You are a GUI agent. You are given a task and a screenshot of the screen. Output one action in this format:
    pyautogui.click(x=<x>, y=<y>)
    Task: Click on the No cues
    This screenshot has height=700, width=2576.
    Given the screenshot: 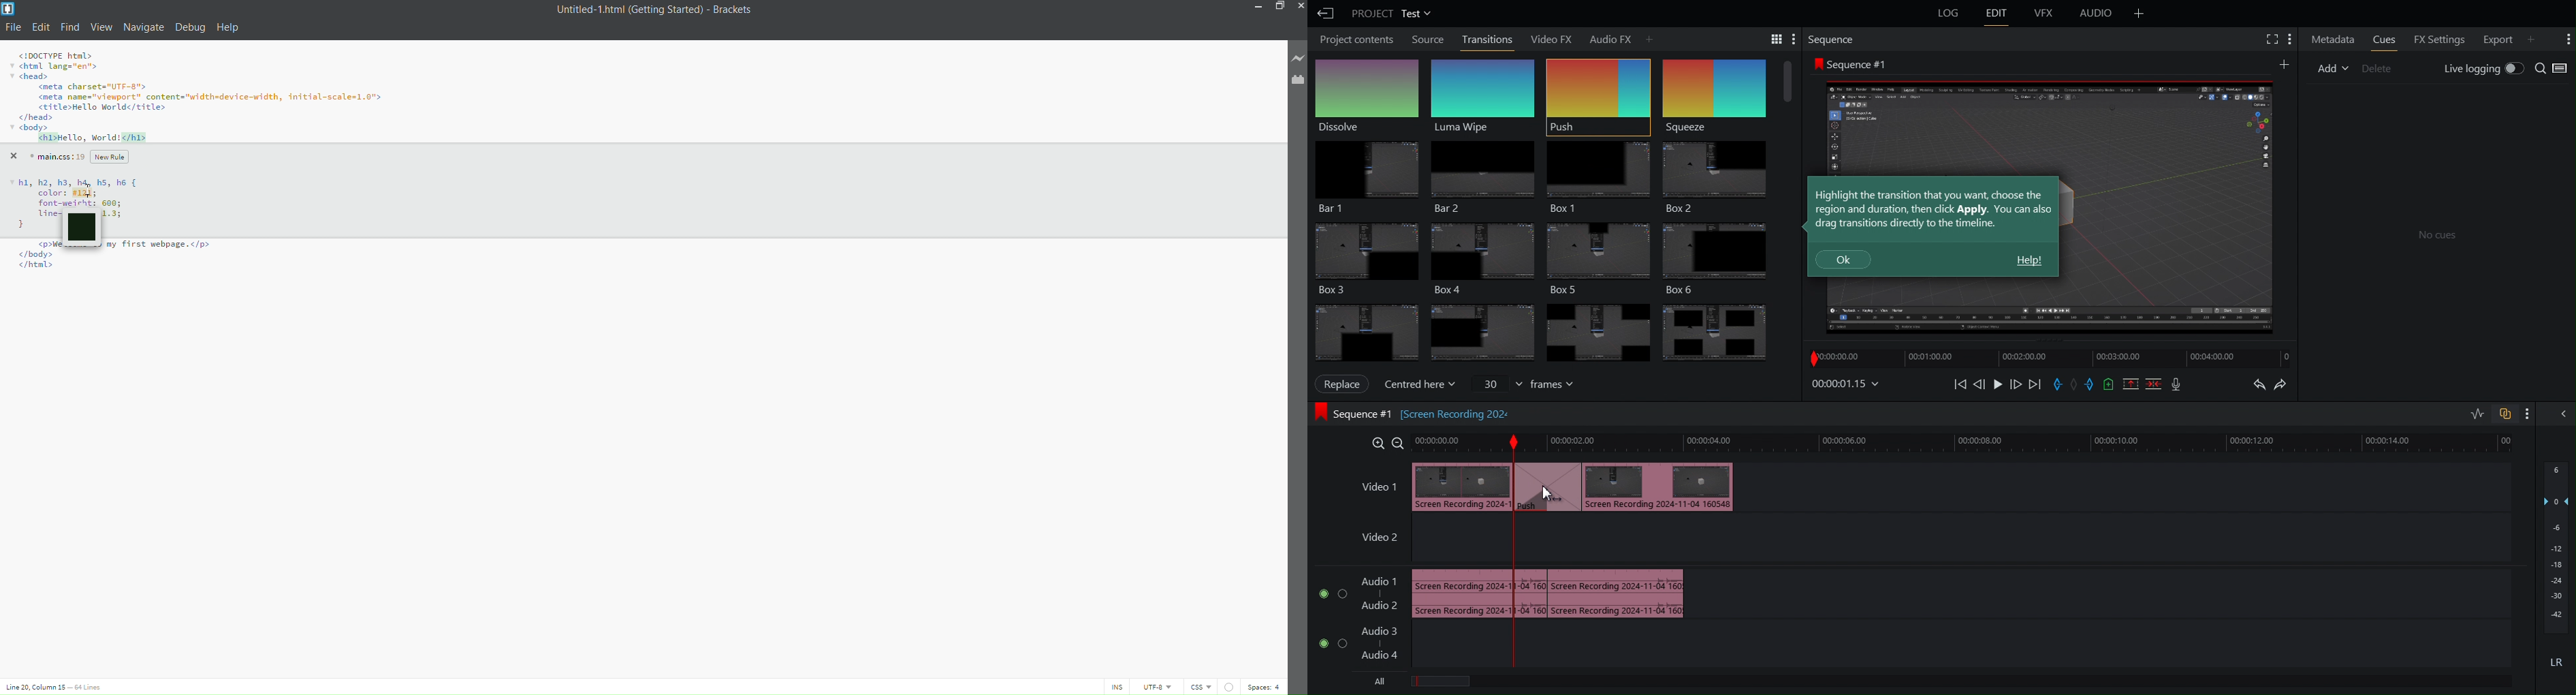 What is the action you would take?
    pyautogui.click(x=2437, y=236)
    